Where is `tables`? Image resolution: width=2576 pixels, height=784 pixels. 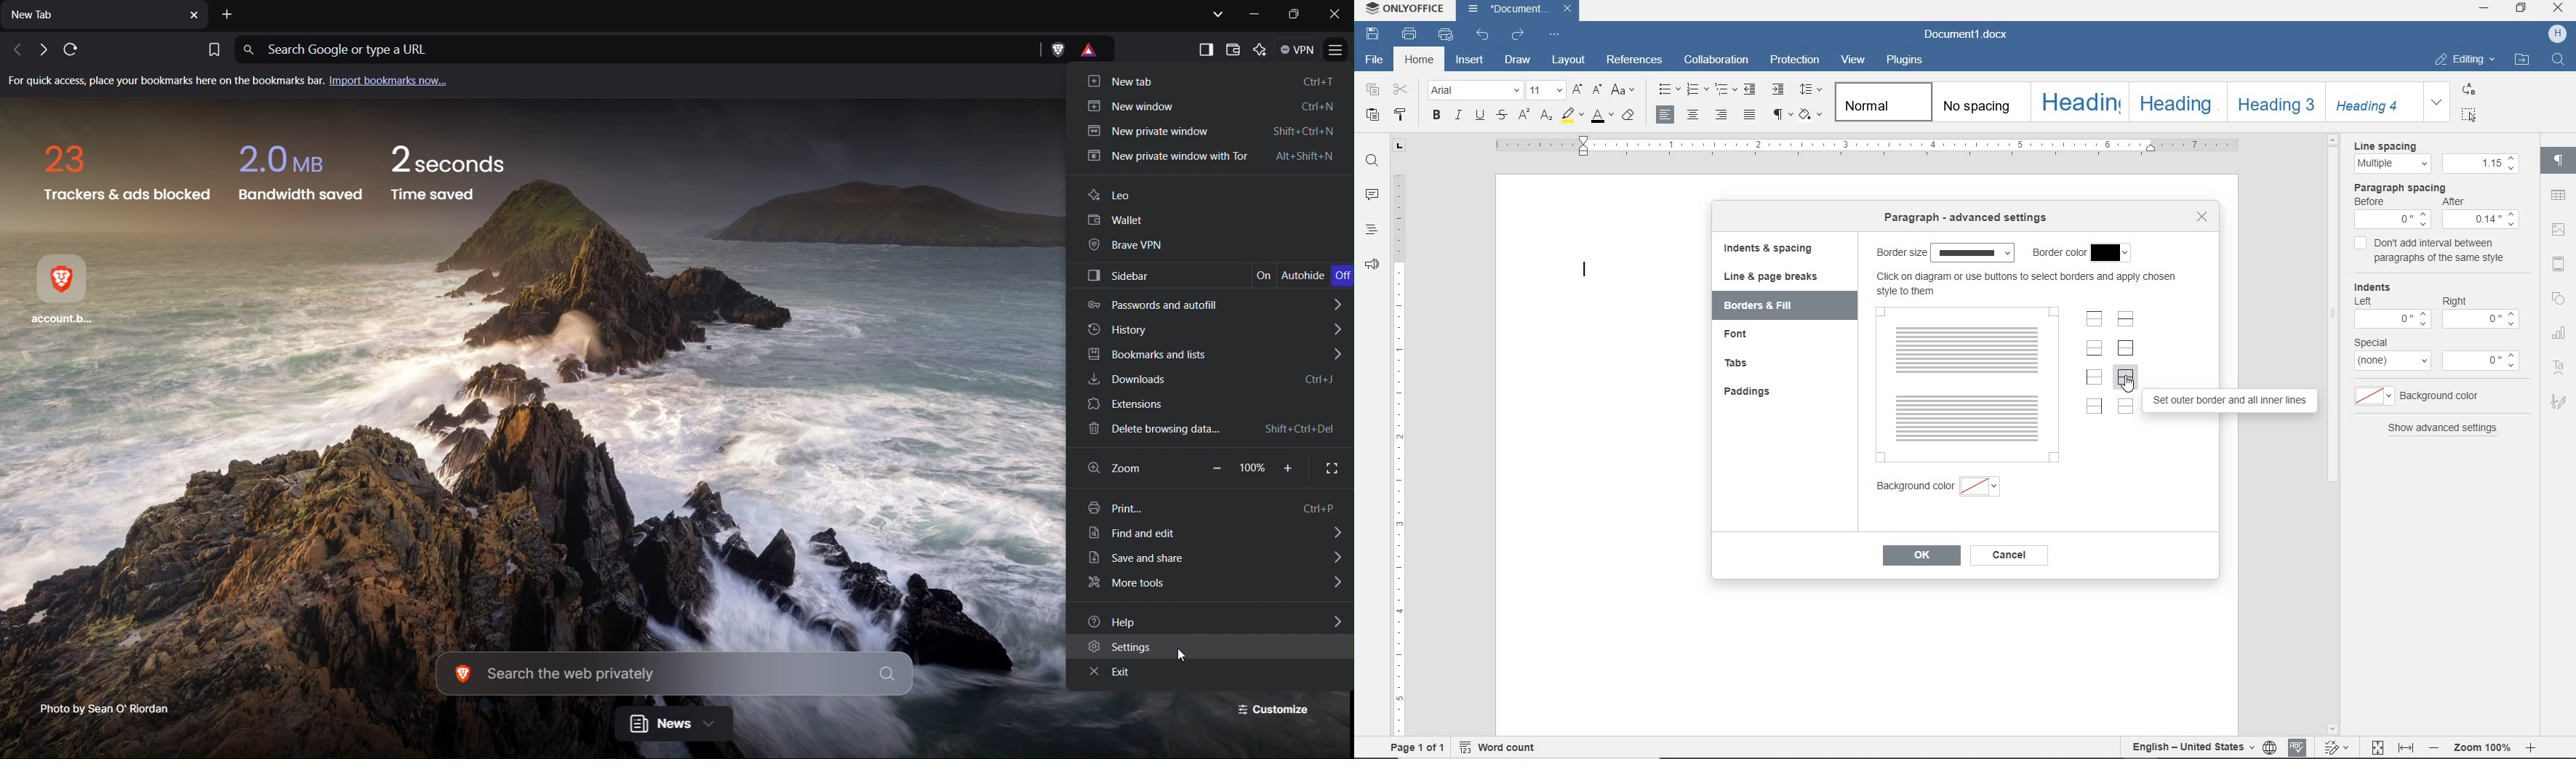
tables is located at coordinates (2559, 195).